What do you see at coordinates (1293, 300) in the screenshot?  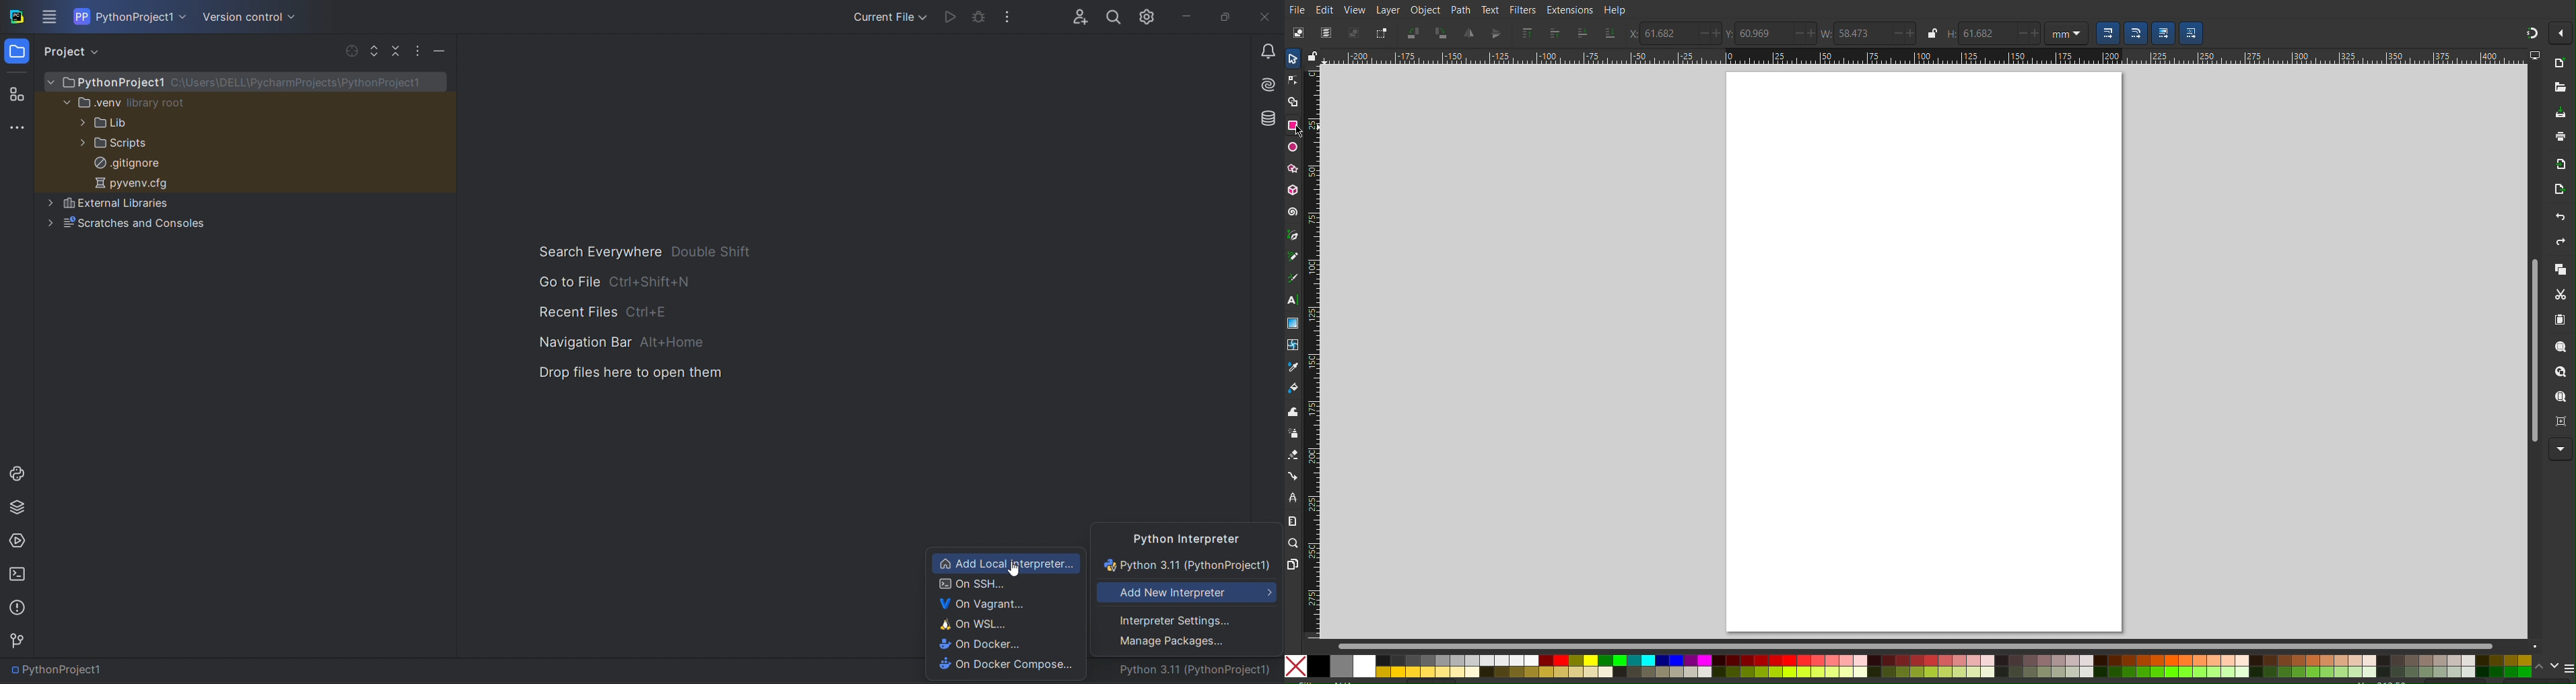 I see `Text Tool` at bounding box center [1293, 300].